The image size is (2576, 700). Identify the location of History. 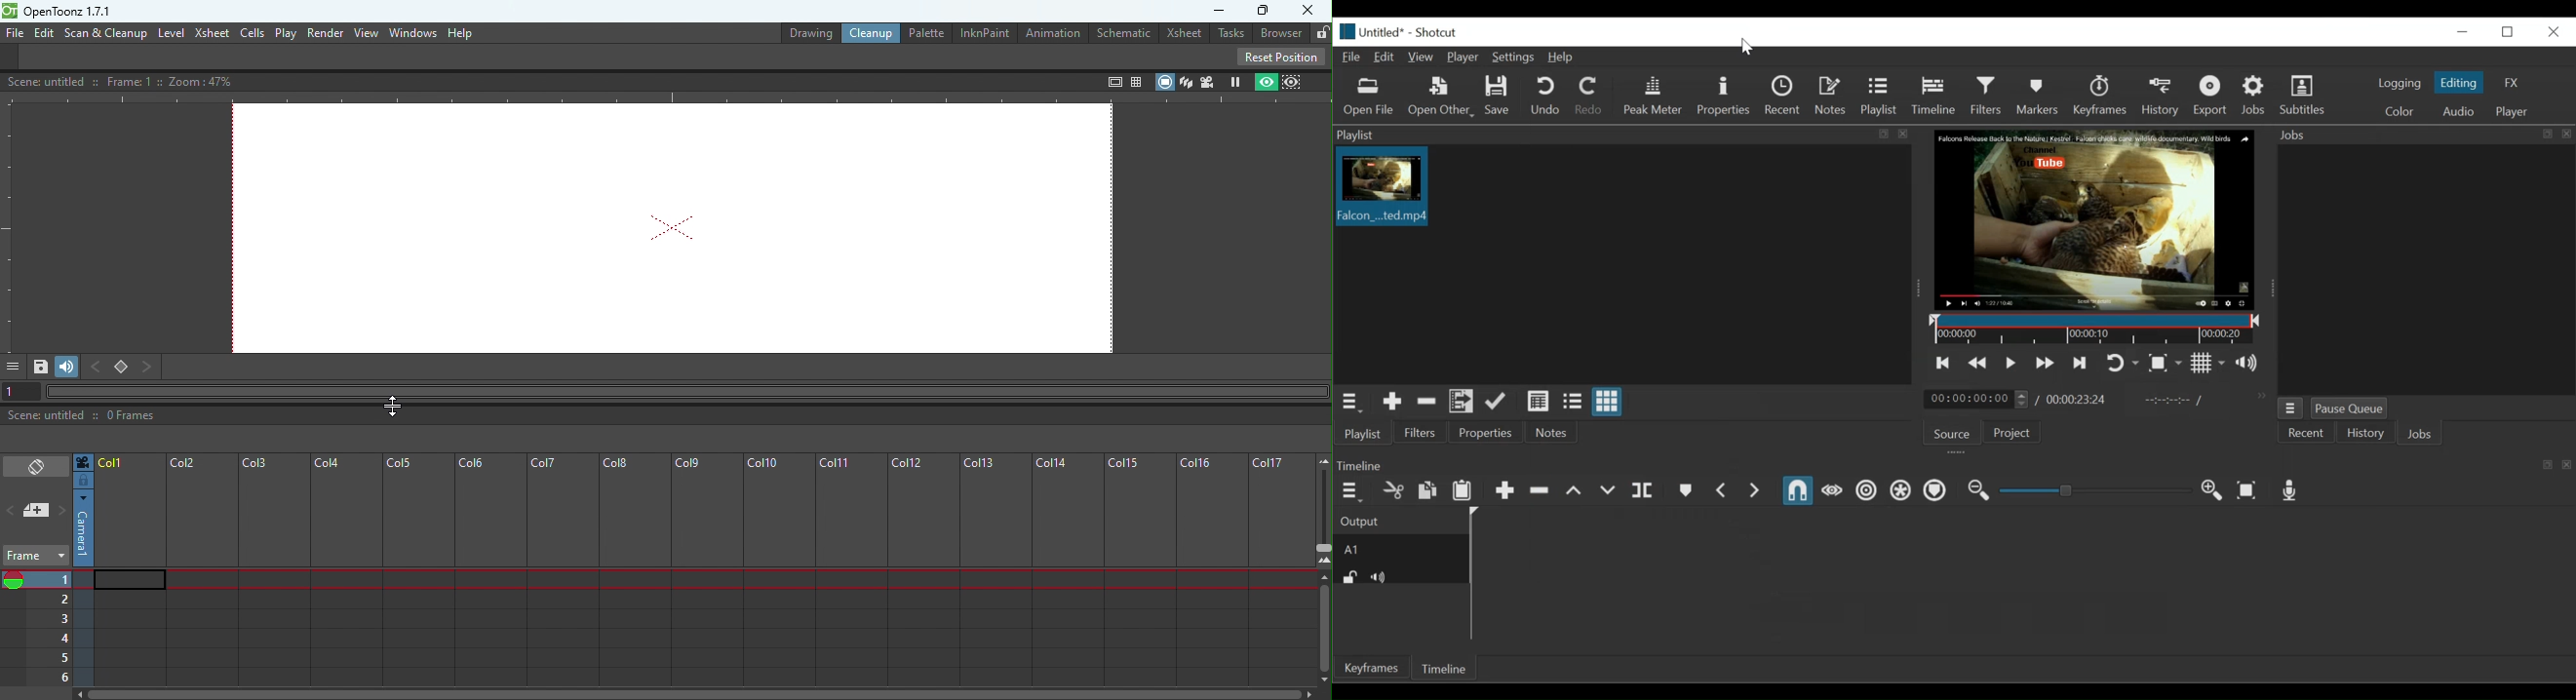
(2162, 97).